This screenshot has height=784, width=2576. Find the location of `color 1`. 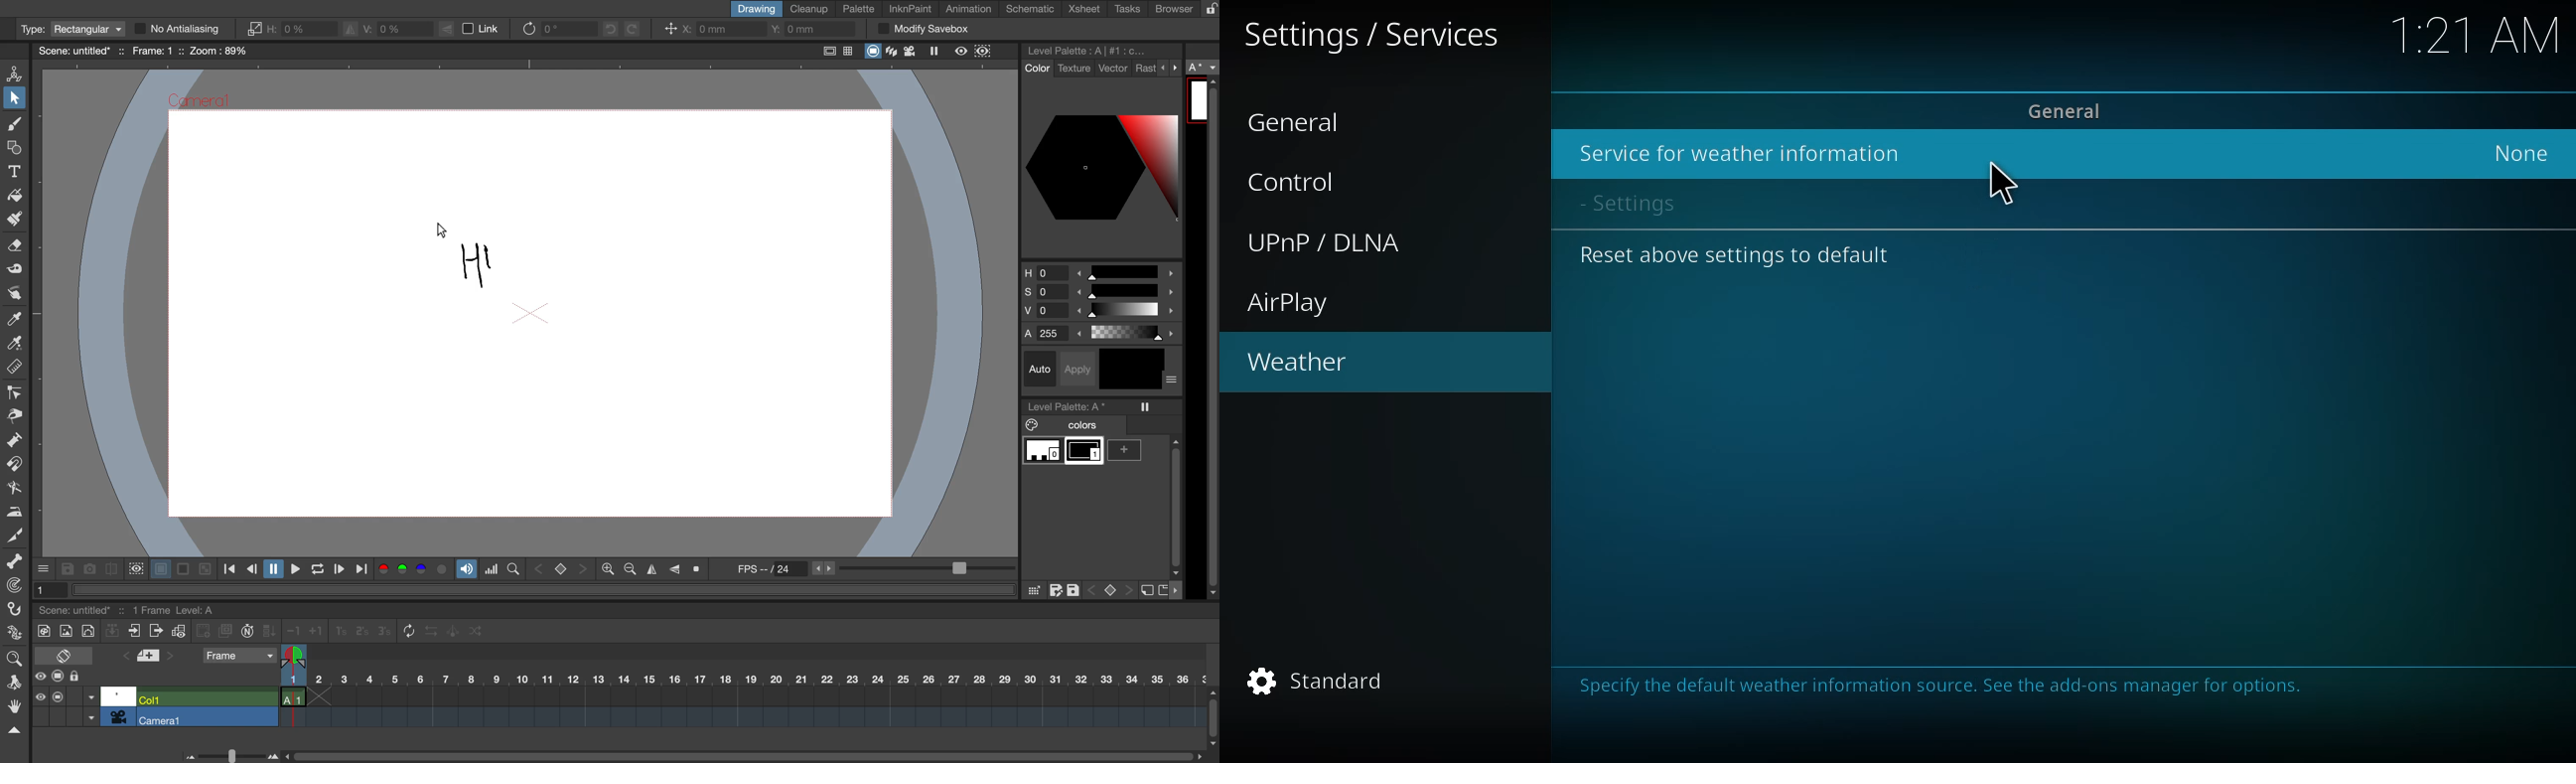

color 1 is located at coordinates (1086, 453).